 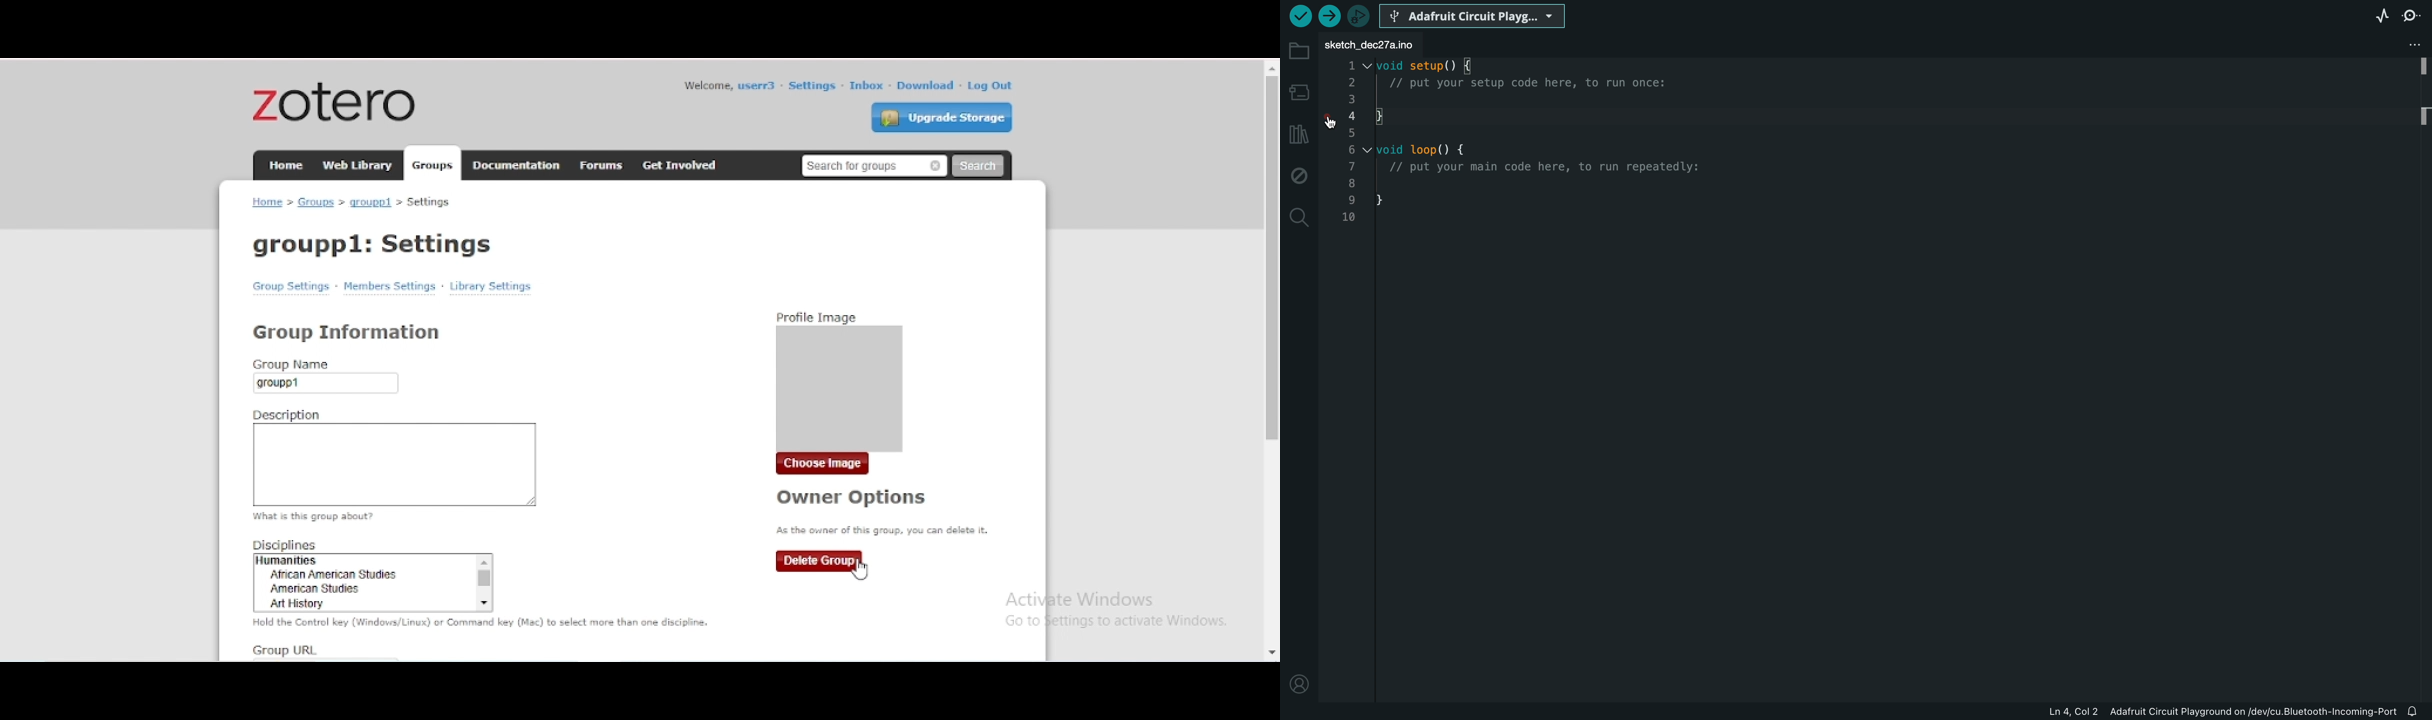 What do you see at coordinates (431, 164) in the screenshot?
I see `groups` at bounding box center [431, 164].